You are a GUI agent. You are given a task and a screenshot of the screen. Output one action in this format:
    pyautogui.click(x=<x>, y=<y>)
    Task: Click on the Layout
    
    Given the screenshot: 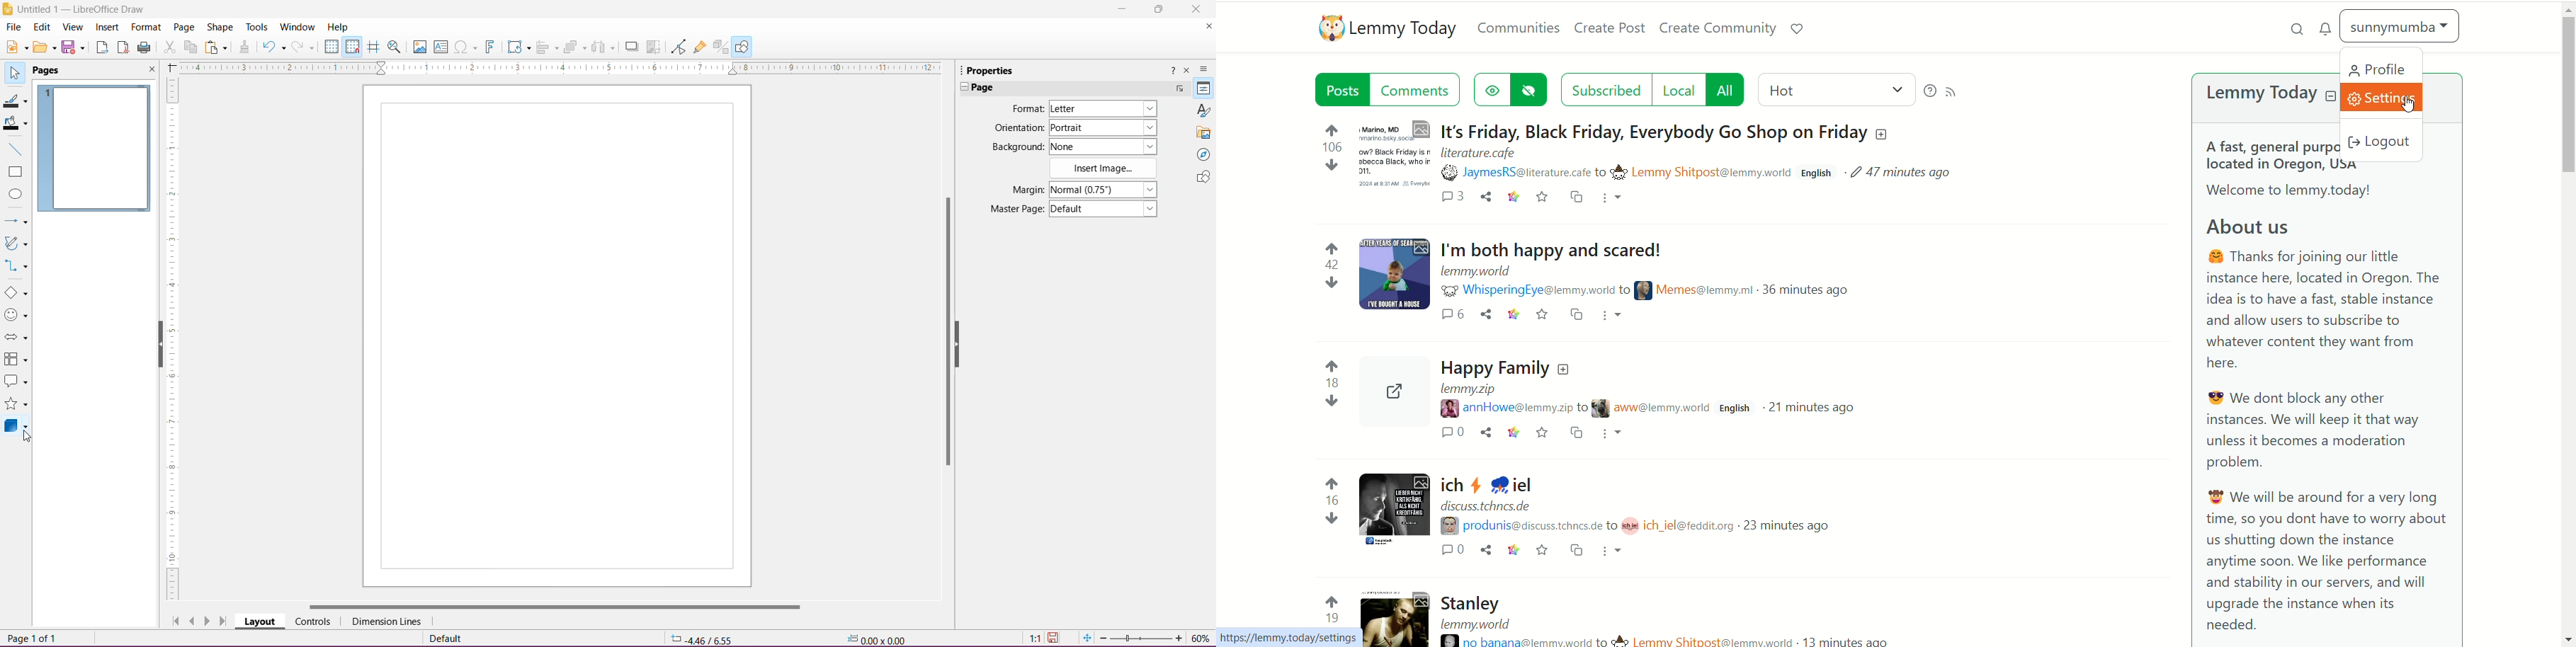 What is the action you would take?
    pyautogui.click(x=260, y=621)
    